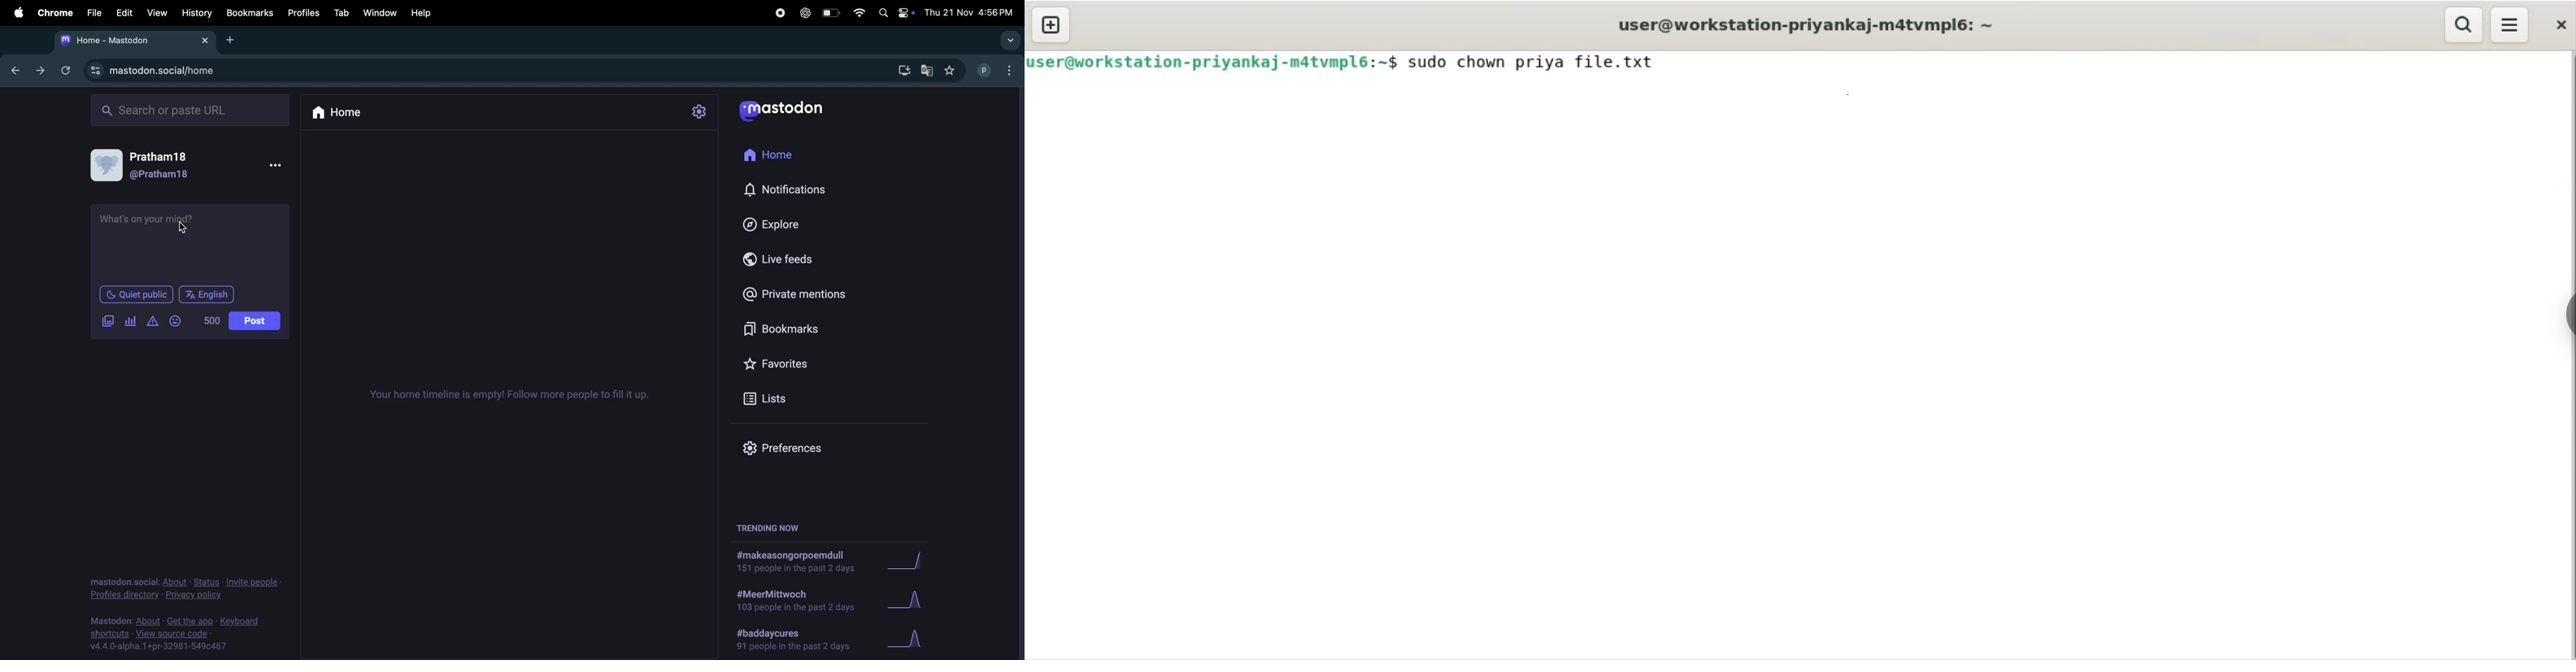 This screenshot has width=2576, height=672. Describe the element at coordinates (906, 600) in the screenshot. I see `graph` at that location.